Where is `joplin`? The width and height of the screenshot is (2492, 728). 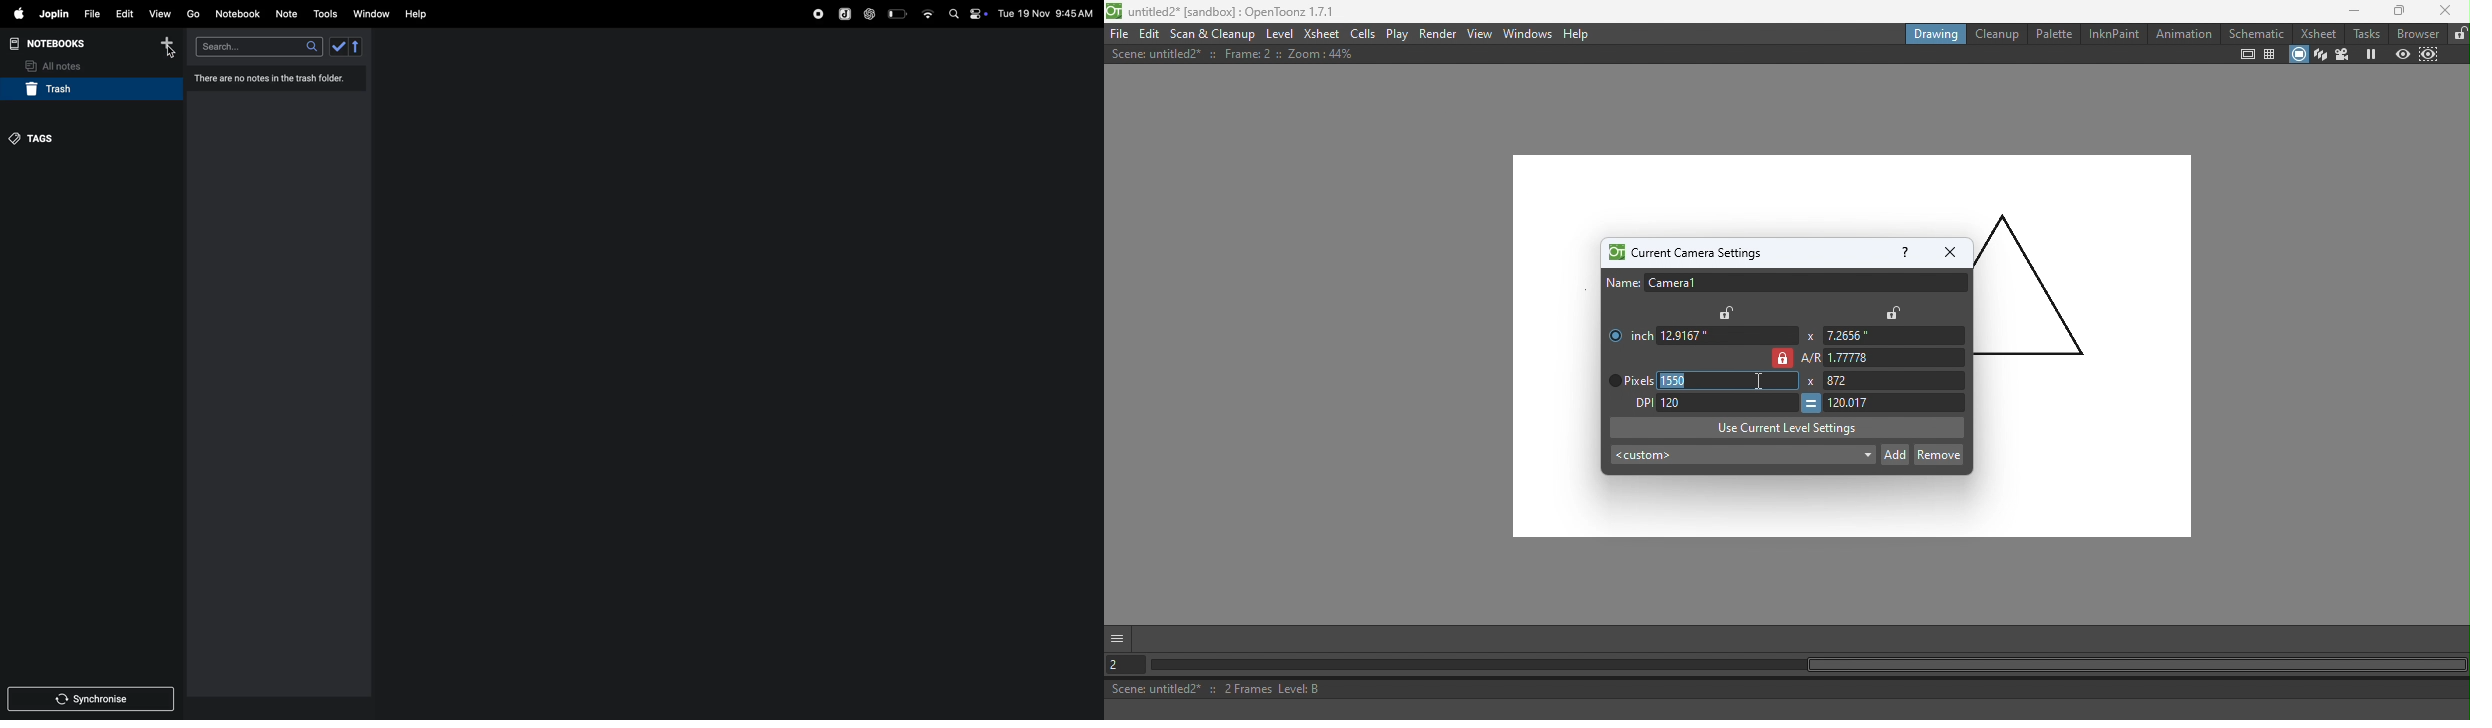 joplin is located at coordinates (53, 14).